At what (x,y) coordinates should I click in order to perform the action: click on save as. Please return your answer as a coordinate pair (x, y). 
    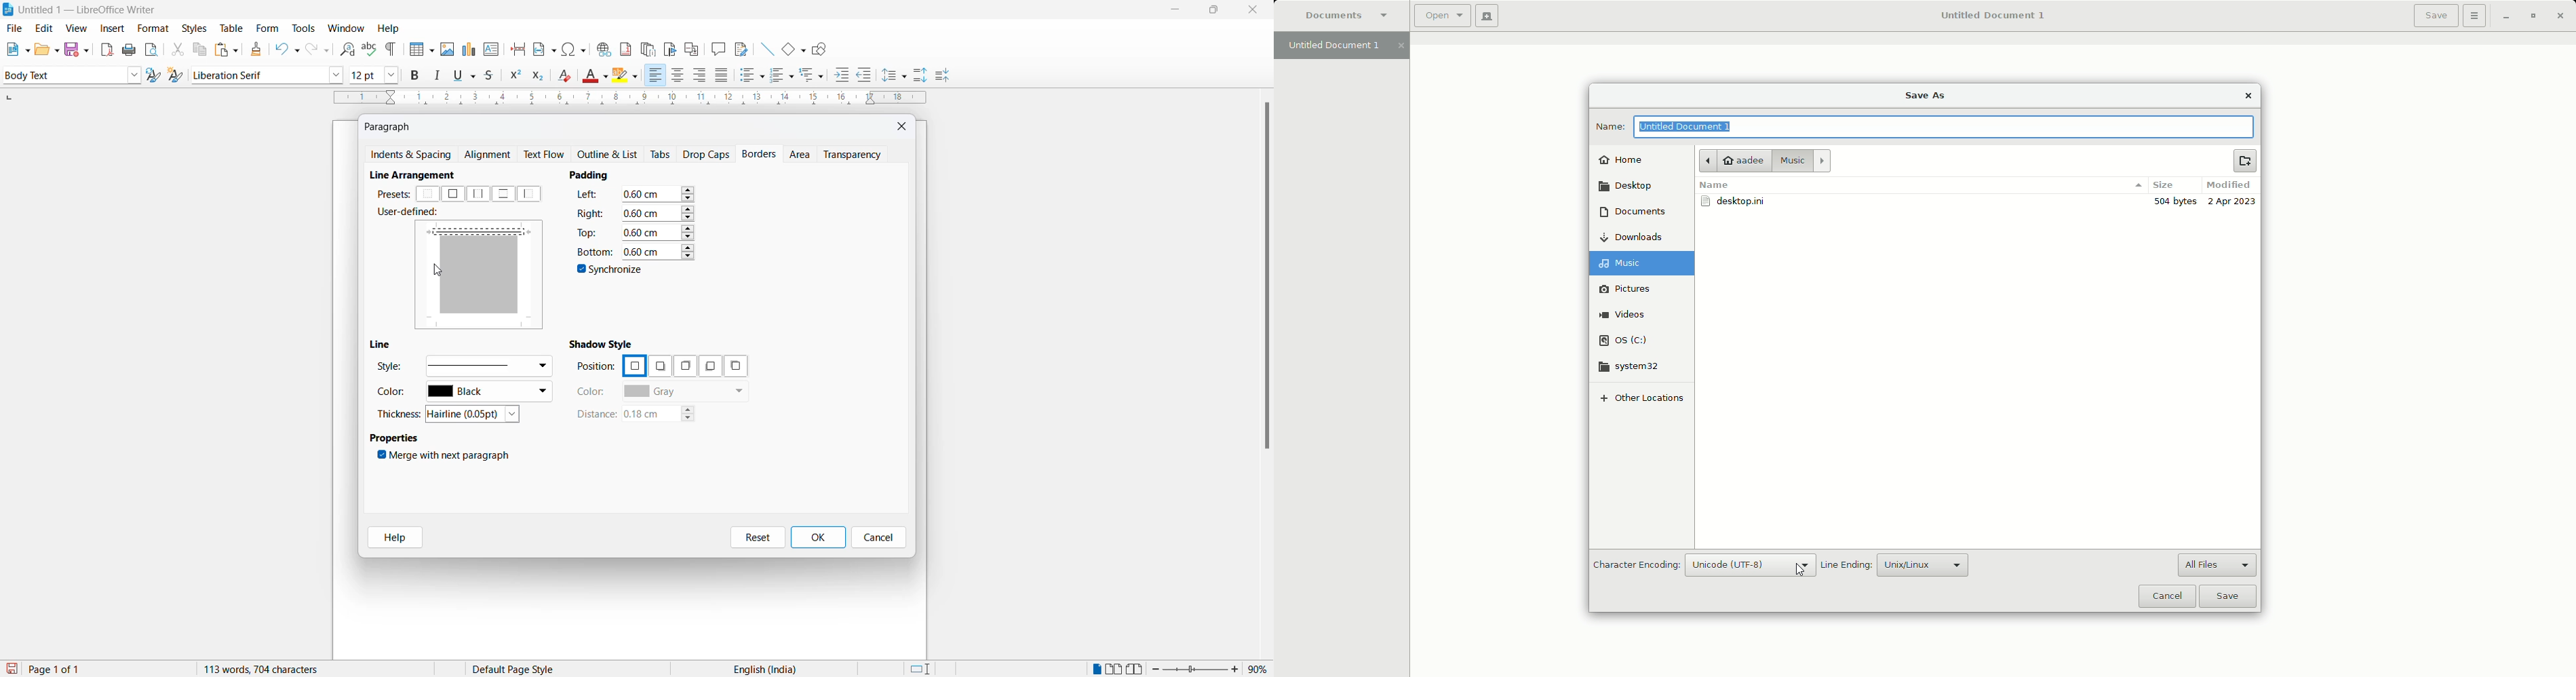
    Looking at the image, I should click on (79, 46).